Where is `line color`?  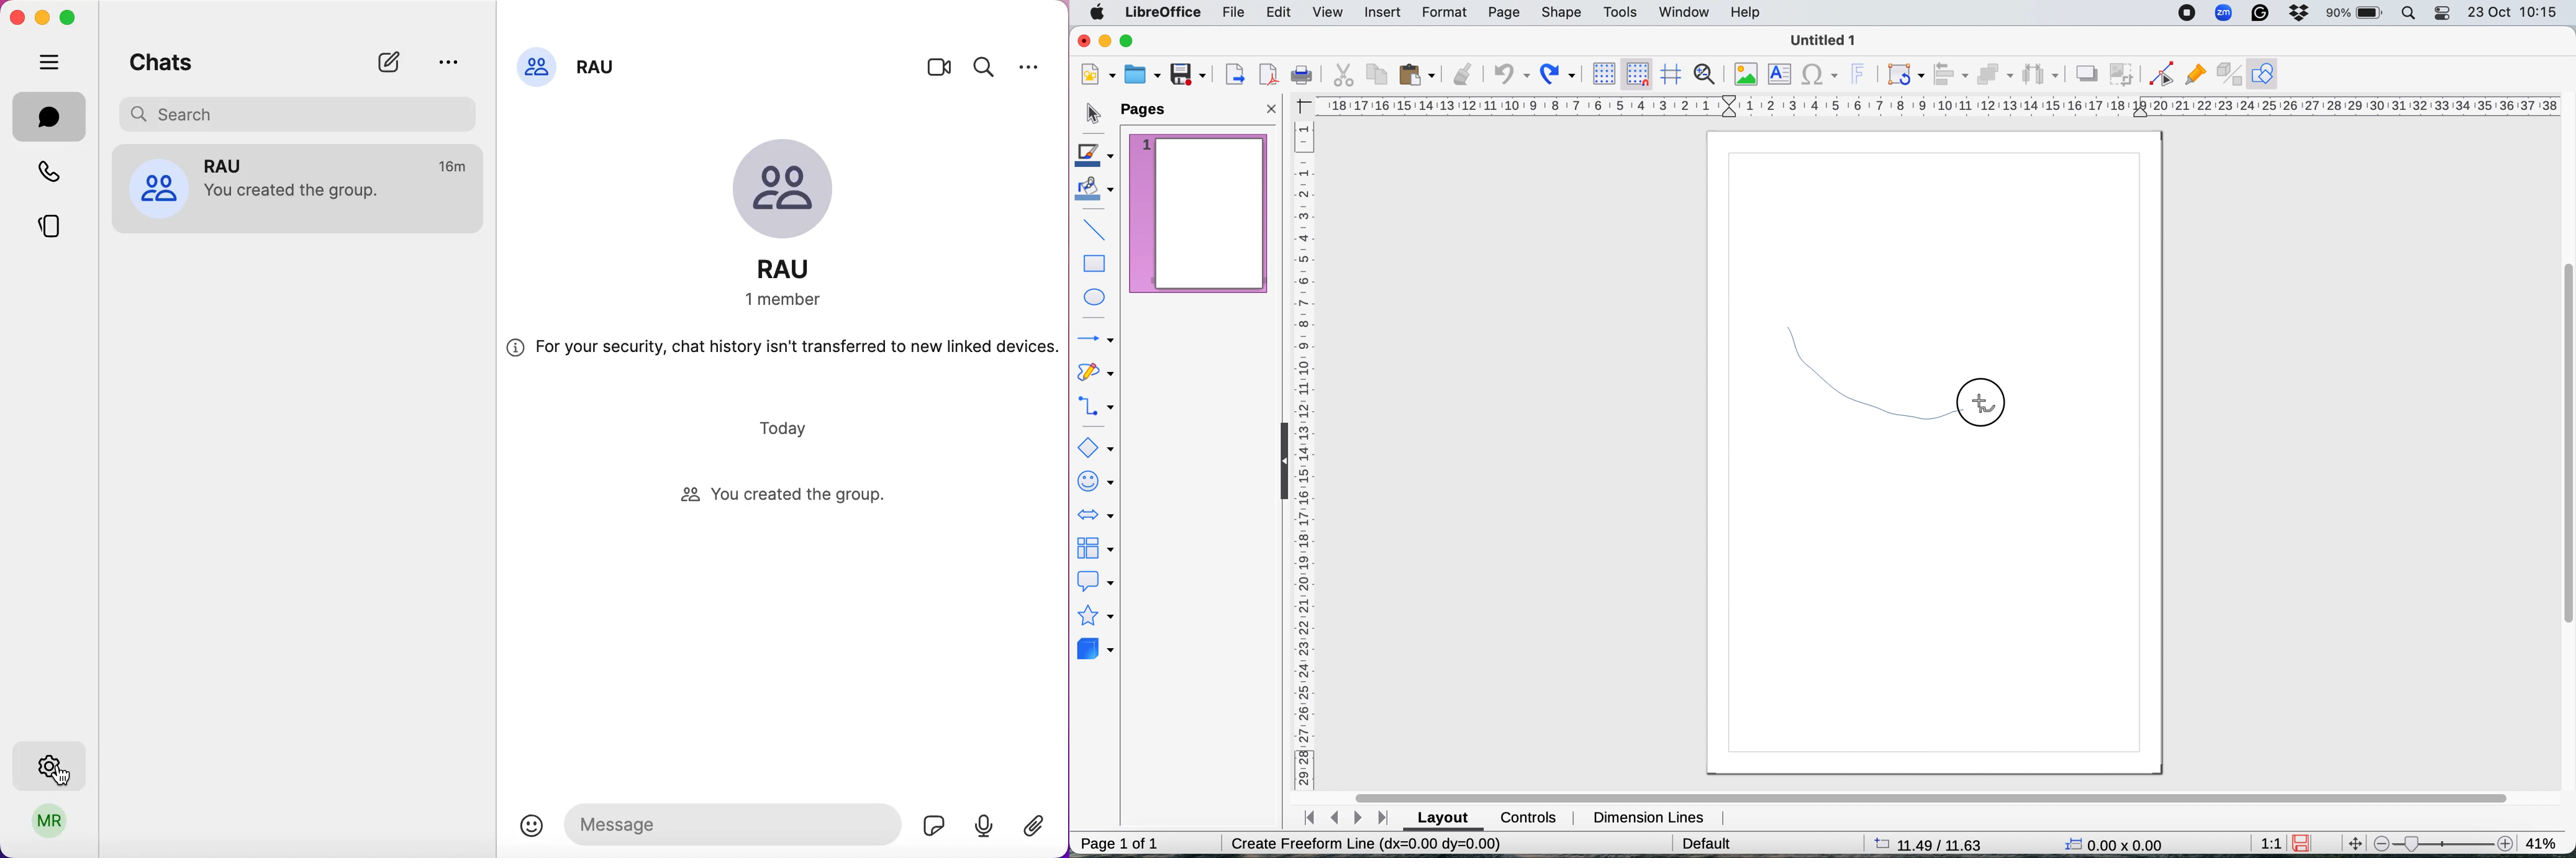
line color is located at coordinates (1093, 154).